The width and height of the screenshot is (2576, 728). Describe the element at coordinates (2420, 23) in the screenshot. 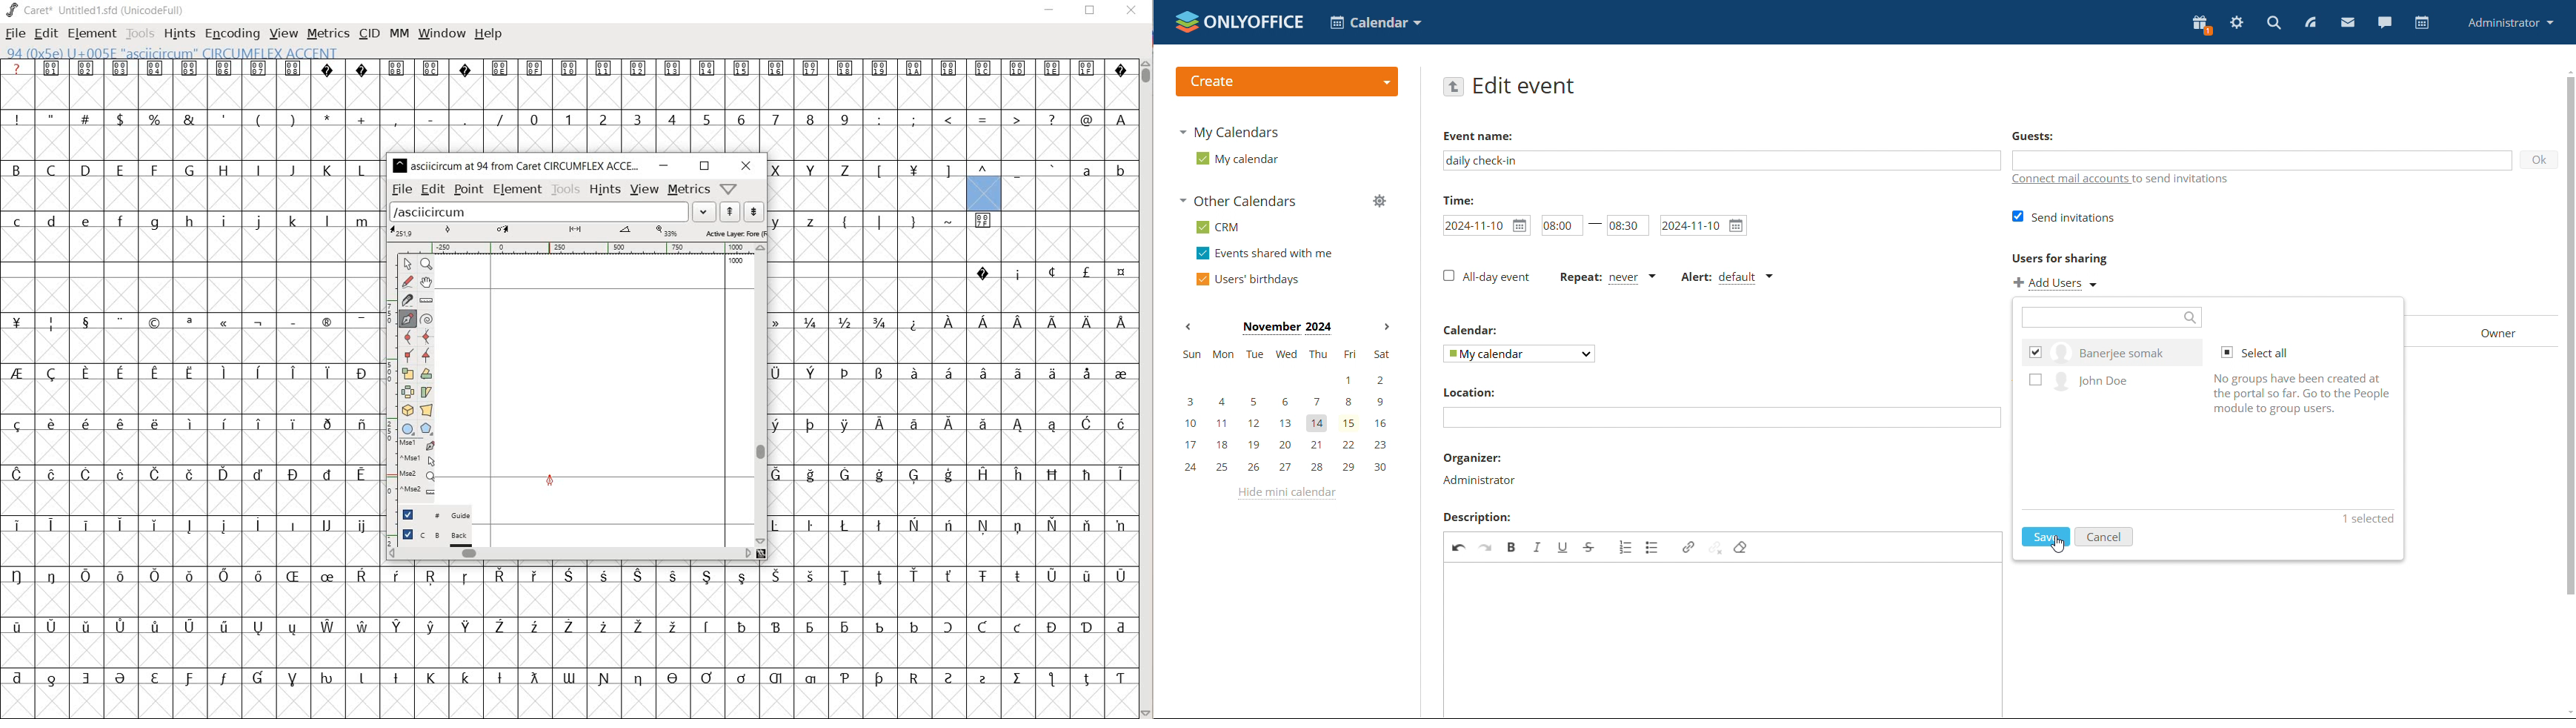

I see `calendar` at that location.